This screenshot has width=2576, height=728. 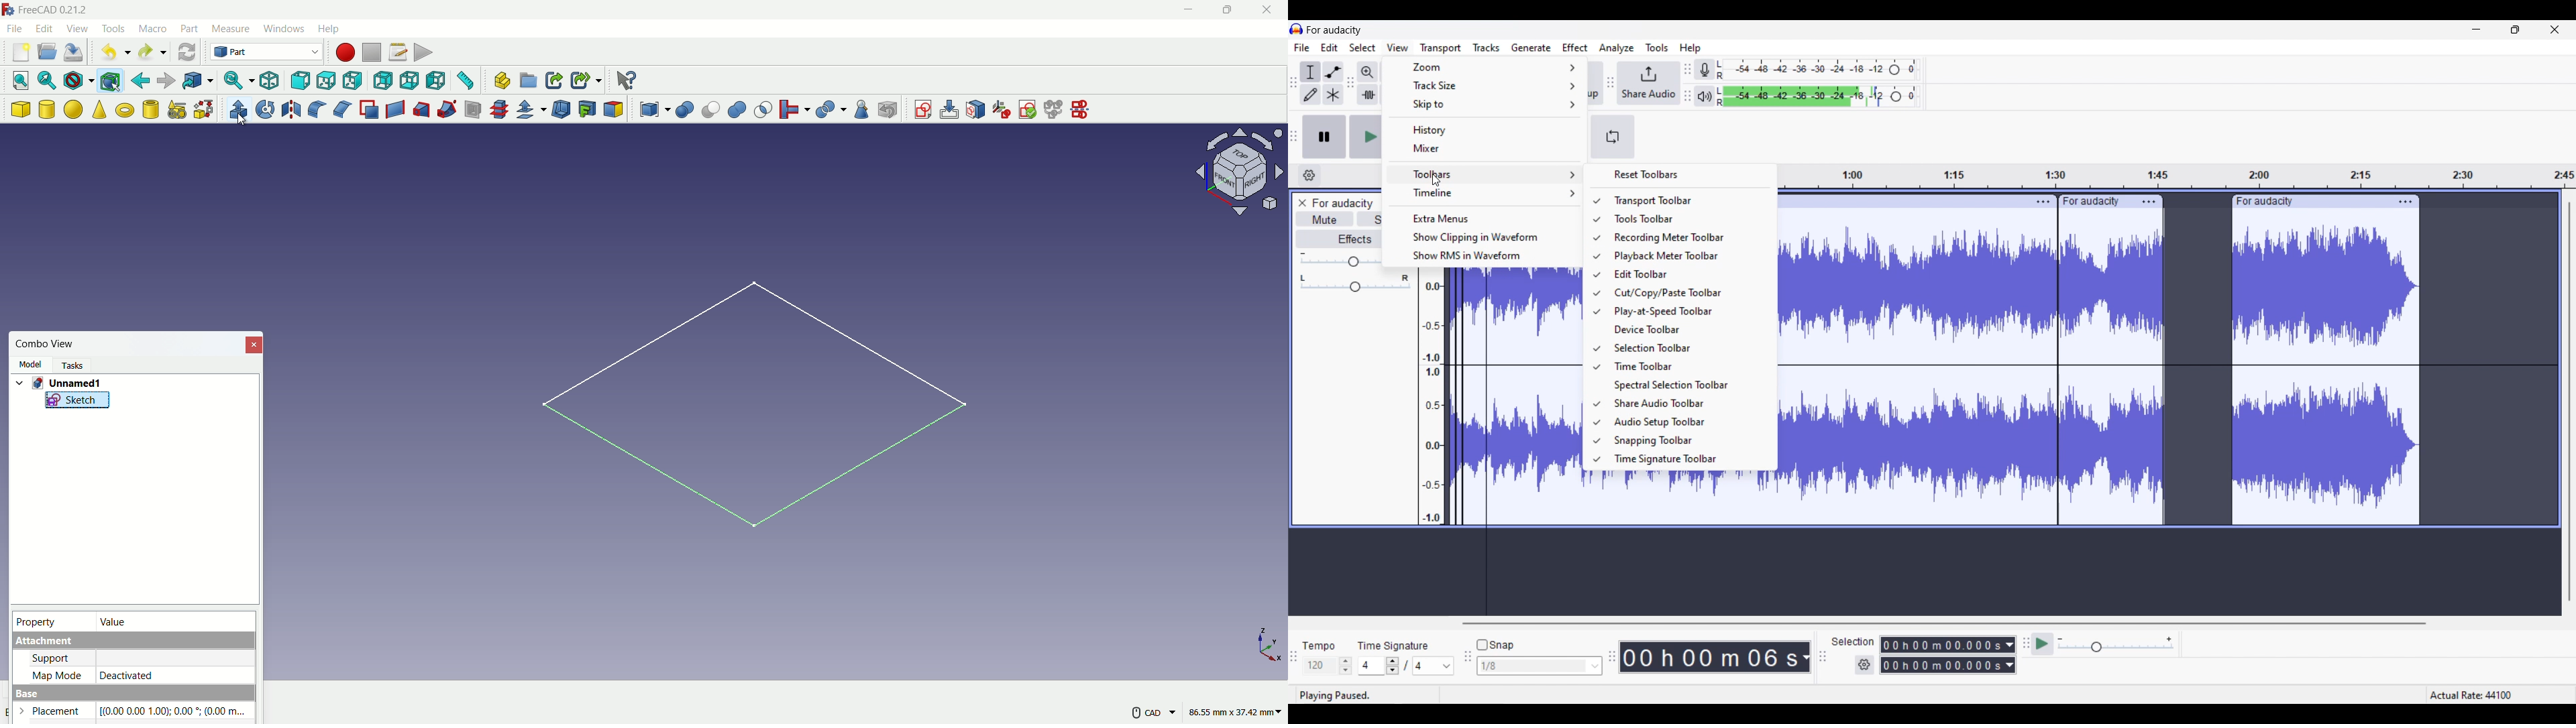 I want to click on track options, so click(x=2149, y=201).